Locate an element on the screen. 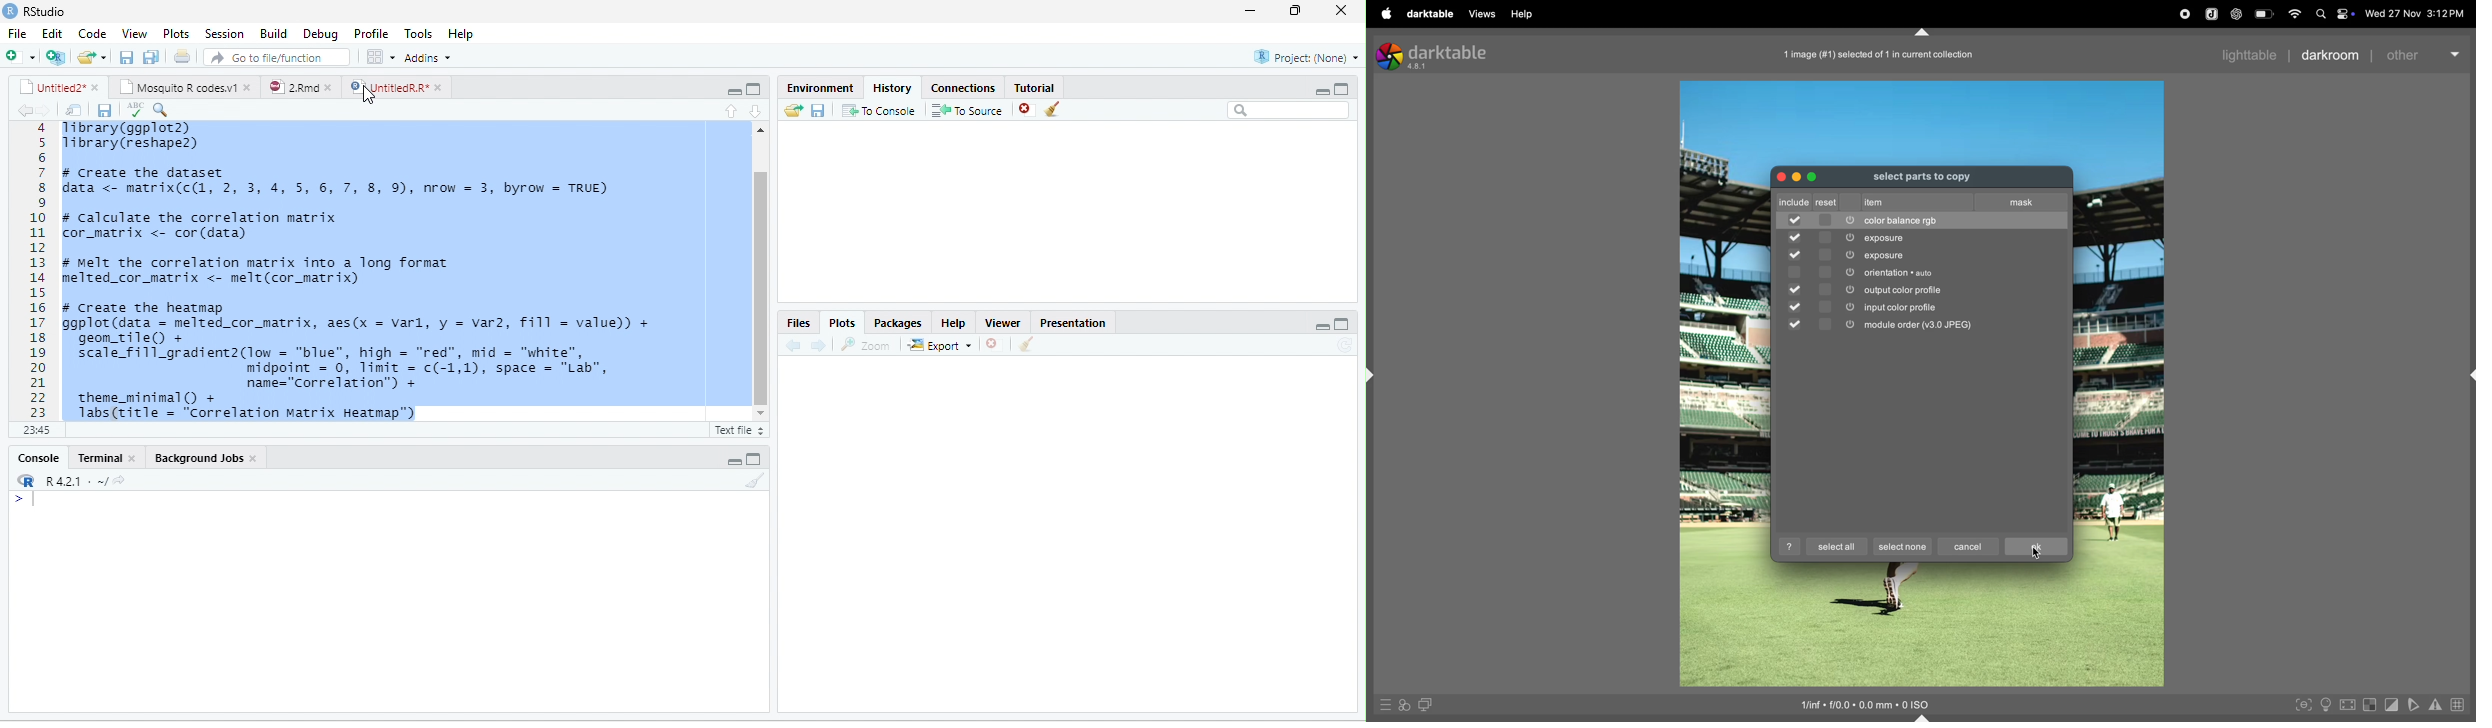 Image resolution: width=2492 pixels, height=728 pixels. minimize is located at coordinates (728, 89).